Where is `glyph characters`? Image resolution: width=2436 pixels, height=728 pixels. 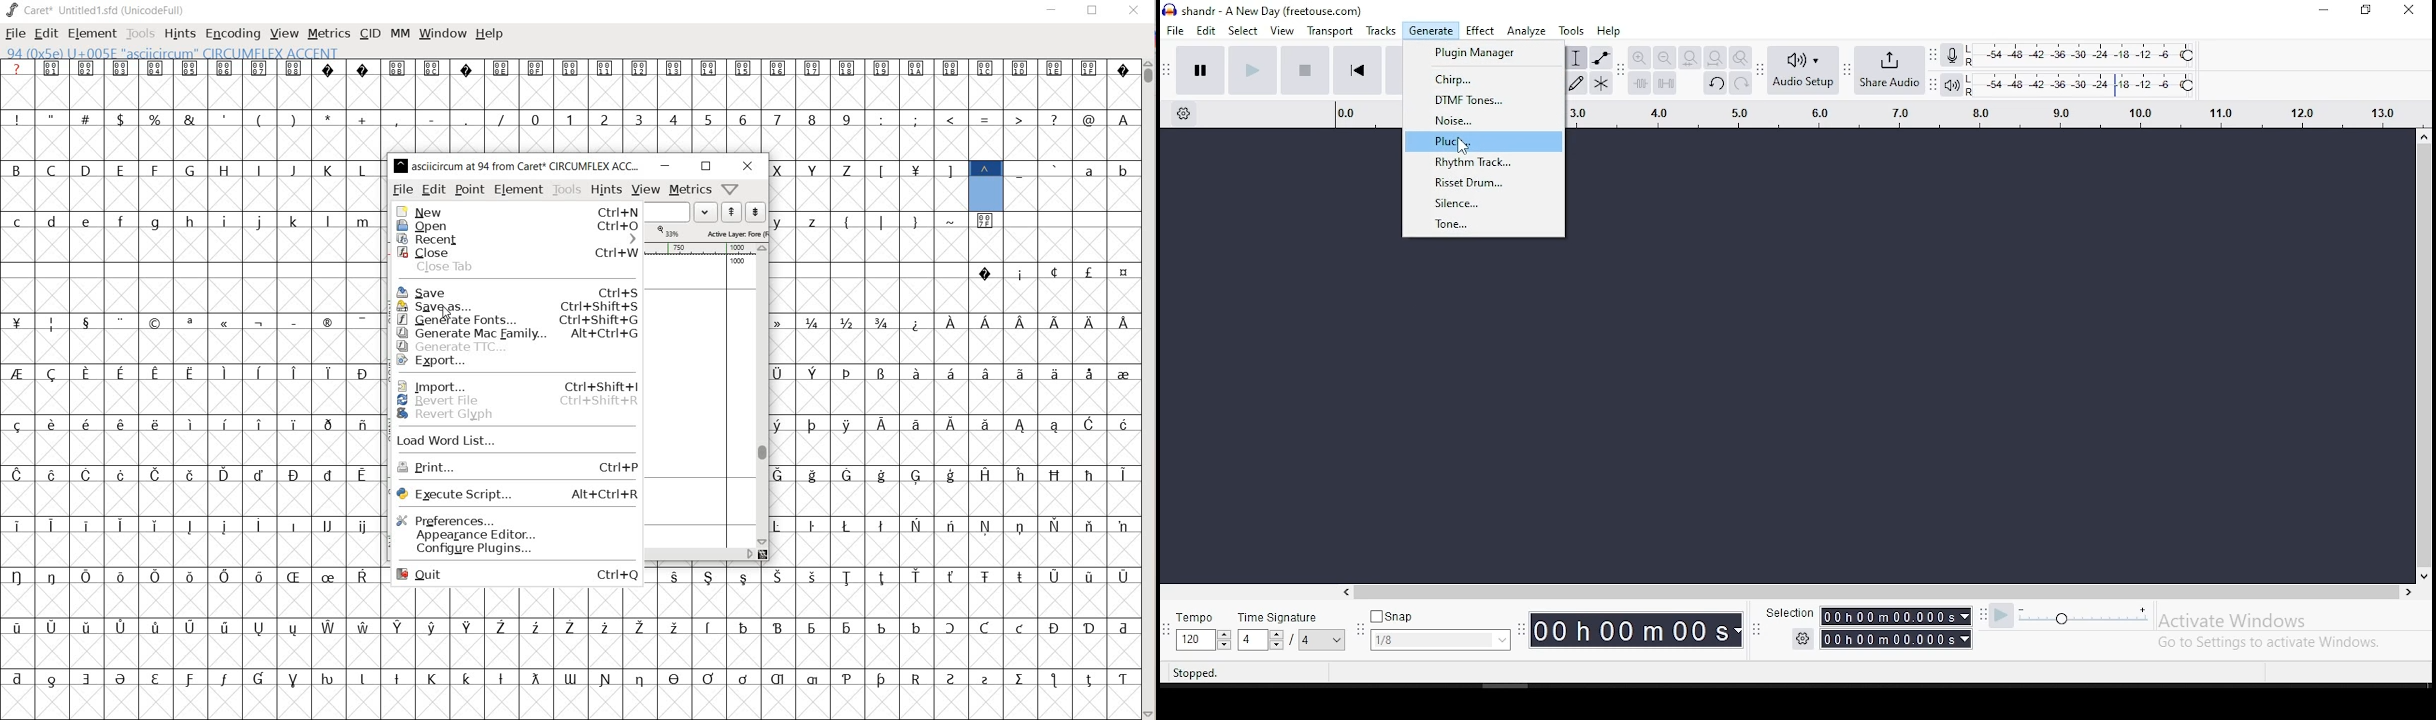 glyph characters is located at coordinates (763, 651).